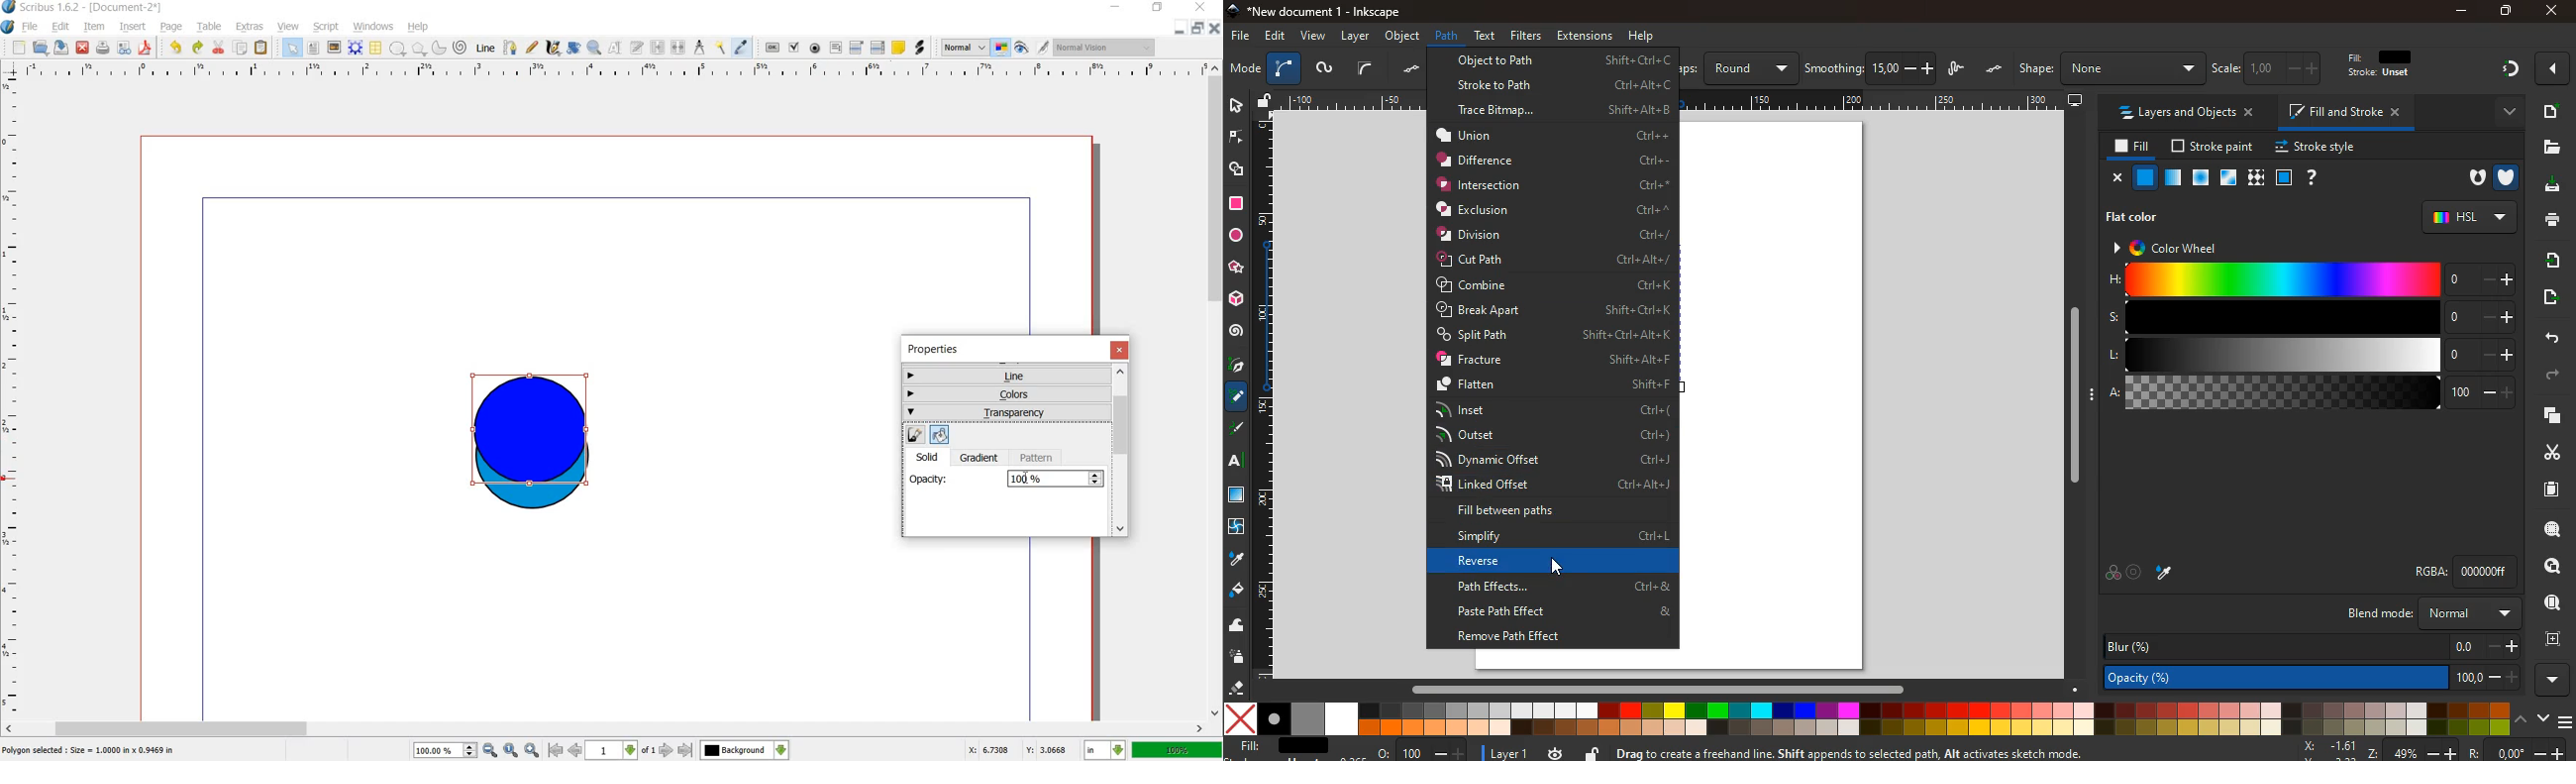 Image resolution: width=2576 pixels, height=784 pixels. What do you see at coordinates (659, 48) in the screenshot?
I see `link text frames` at bounding box center [659, 48].